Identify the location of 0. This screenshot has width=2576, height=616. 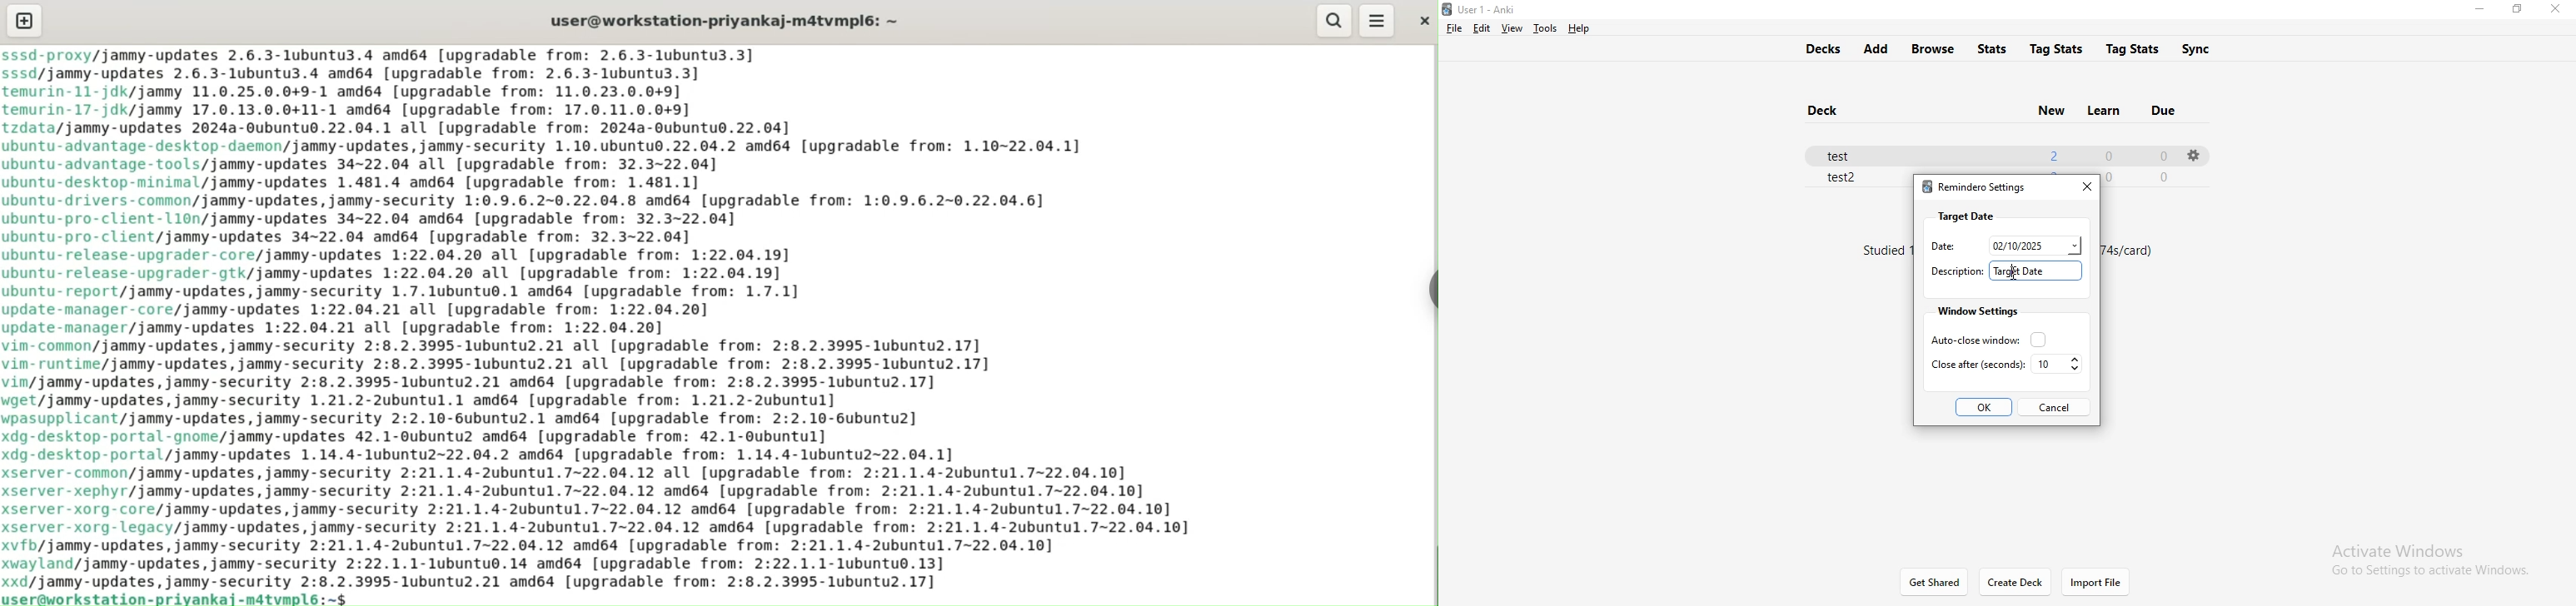
(2108, 154).